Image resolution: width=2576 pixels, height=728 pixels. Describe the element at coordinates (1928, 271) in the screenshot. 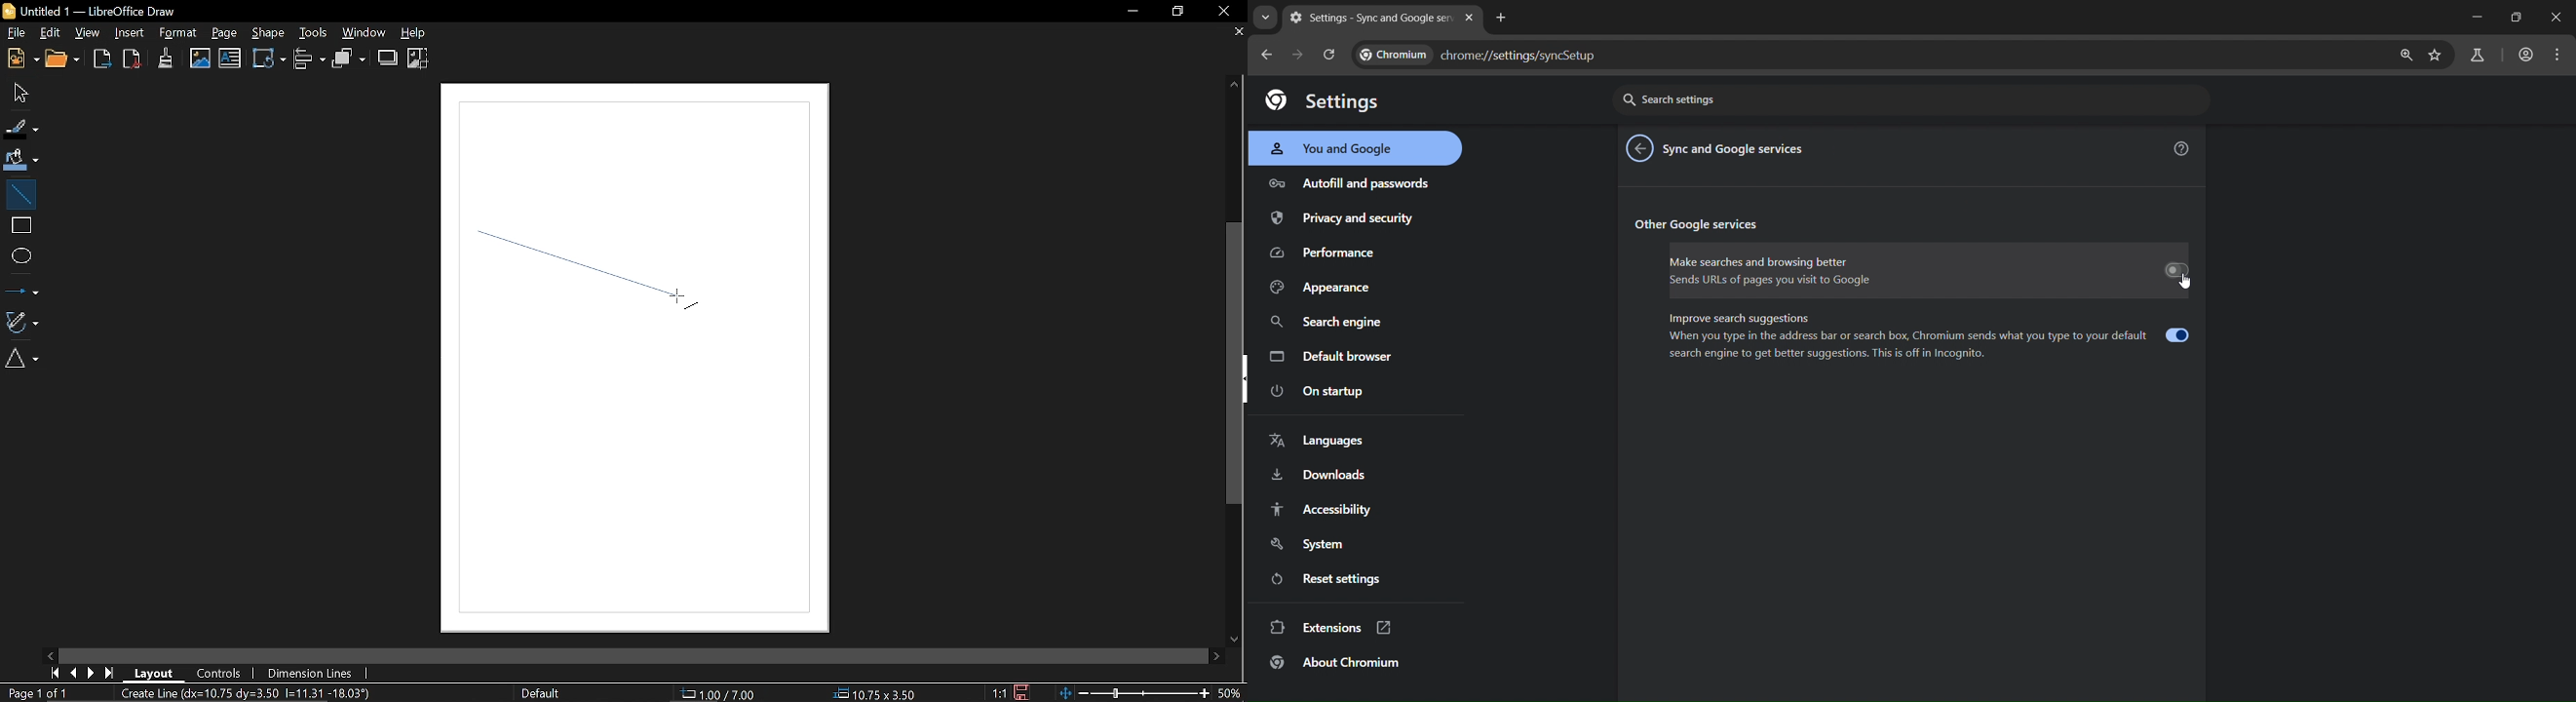

I see `Make searches and browsing better
Sends URLS of pages you visit to Google` at that location.